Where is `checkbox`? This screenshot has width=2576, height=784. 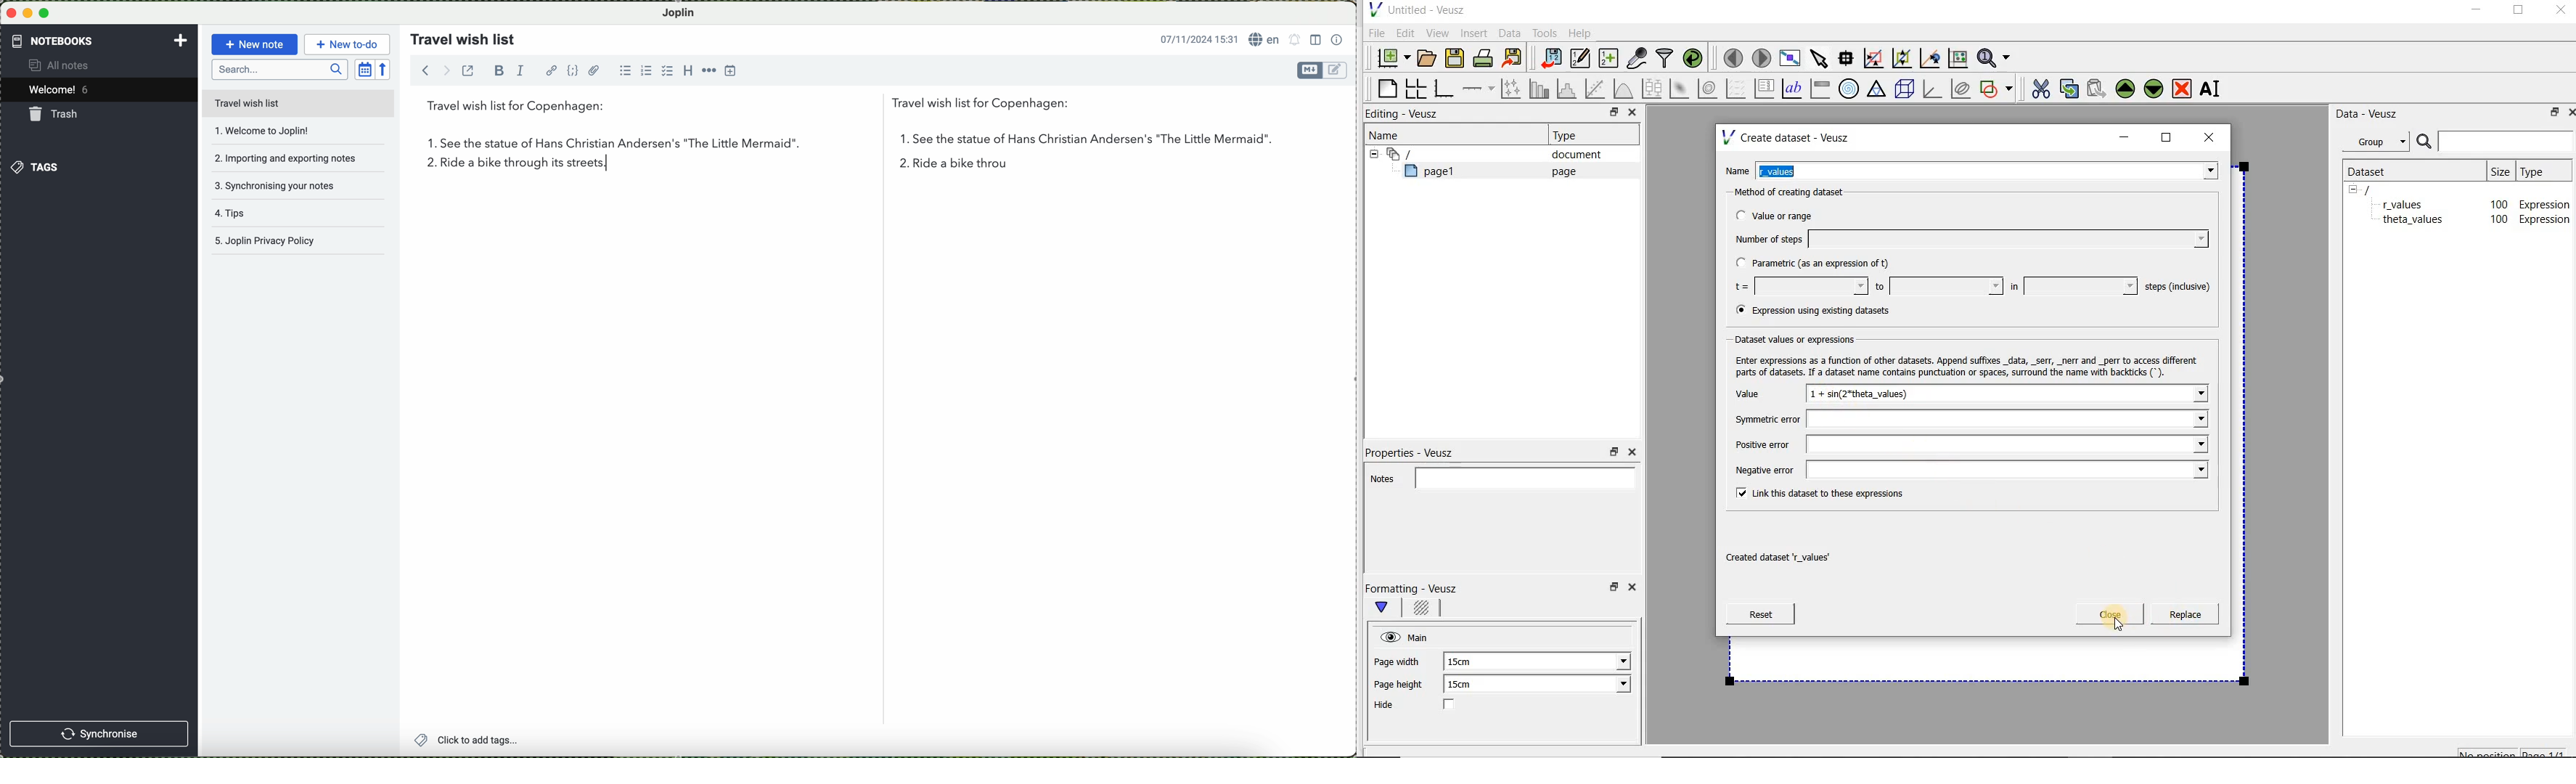
checkbox is located at coordinates (666, 71).